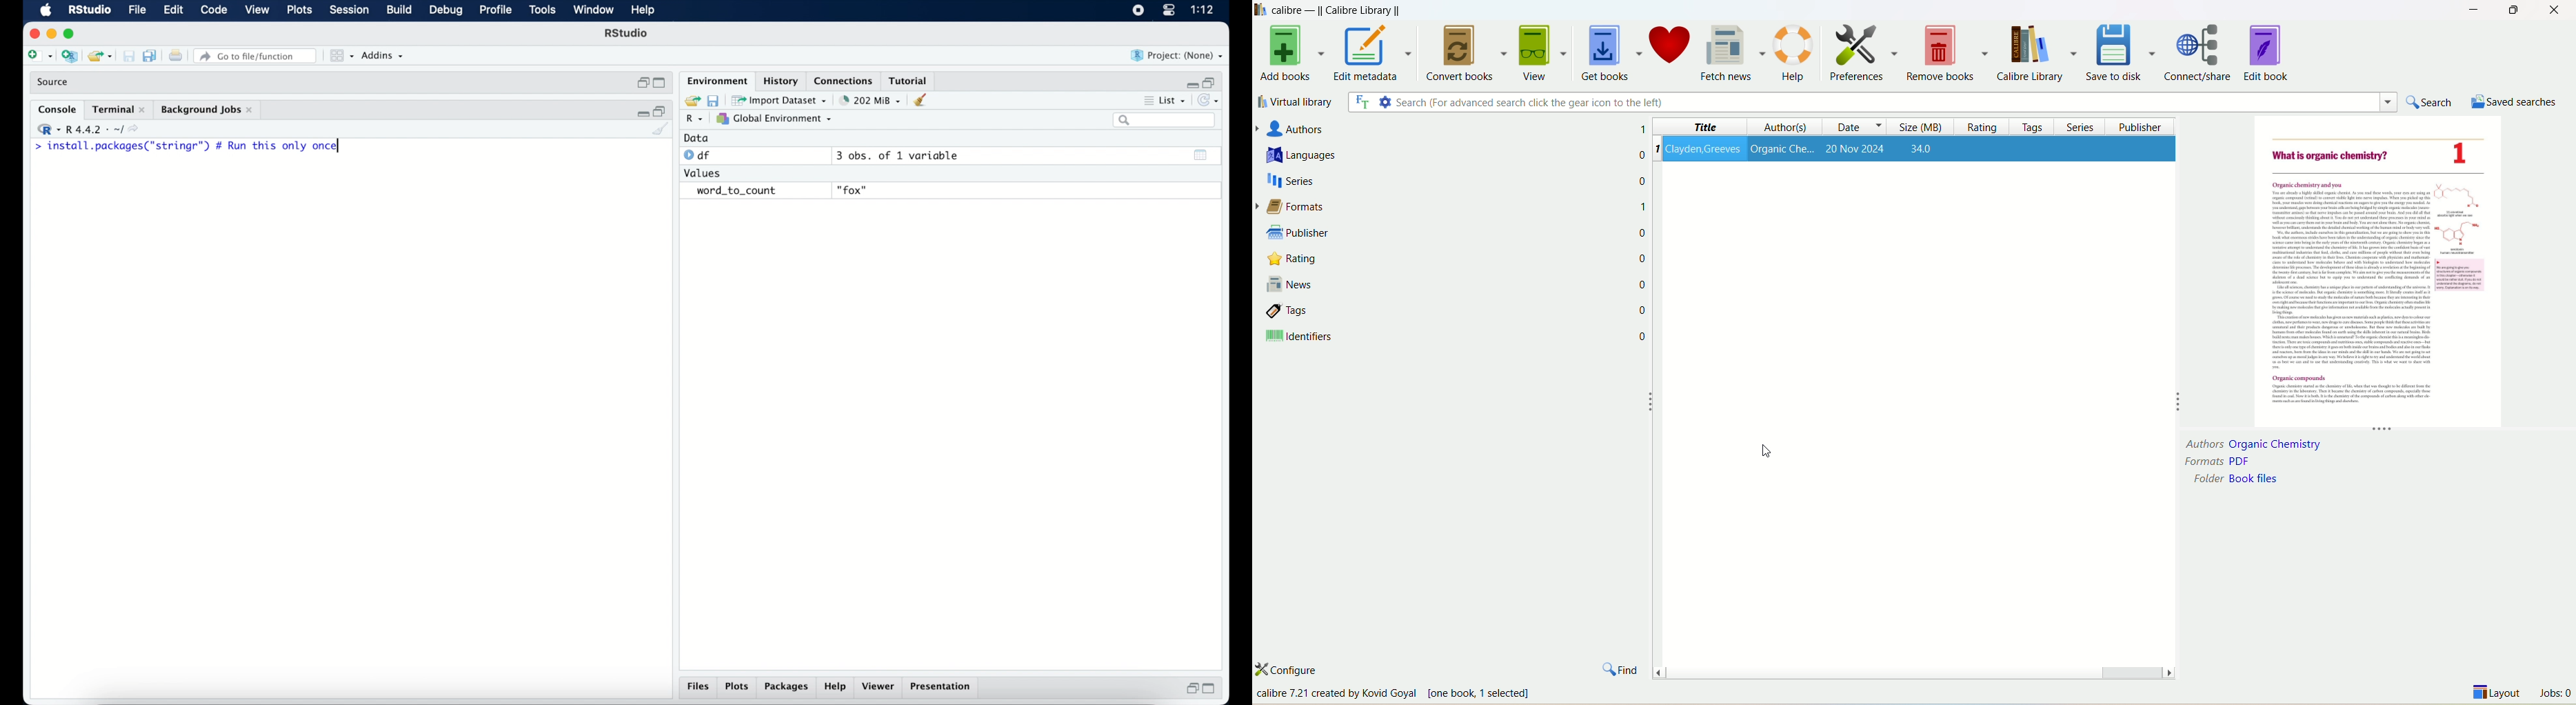 This screenshot has height=728, width=2576. I want to click on background jobs, so click(208, 111).